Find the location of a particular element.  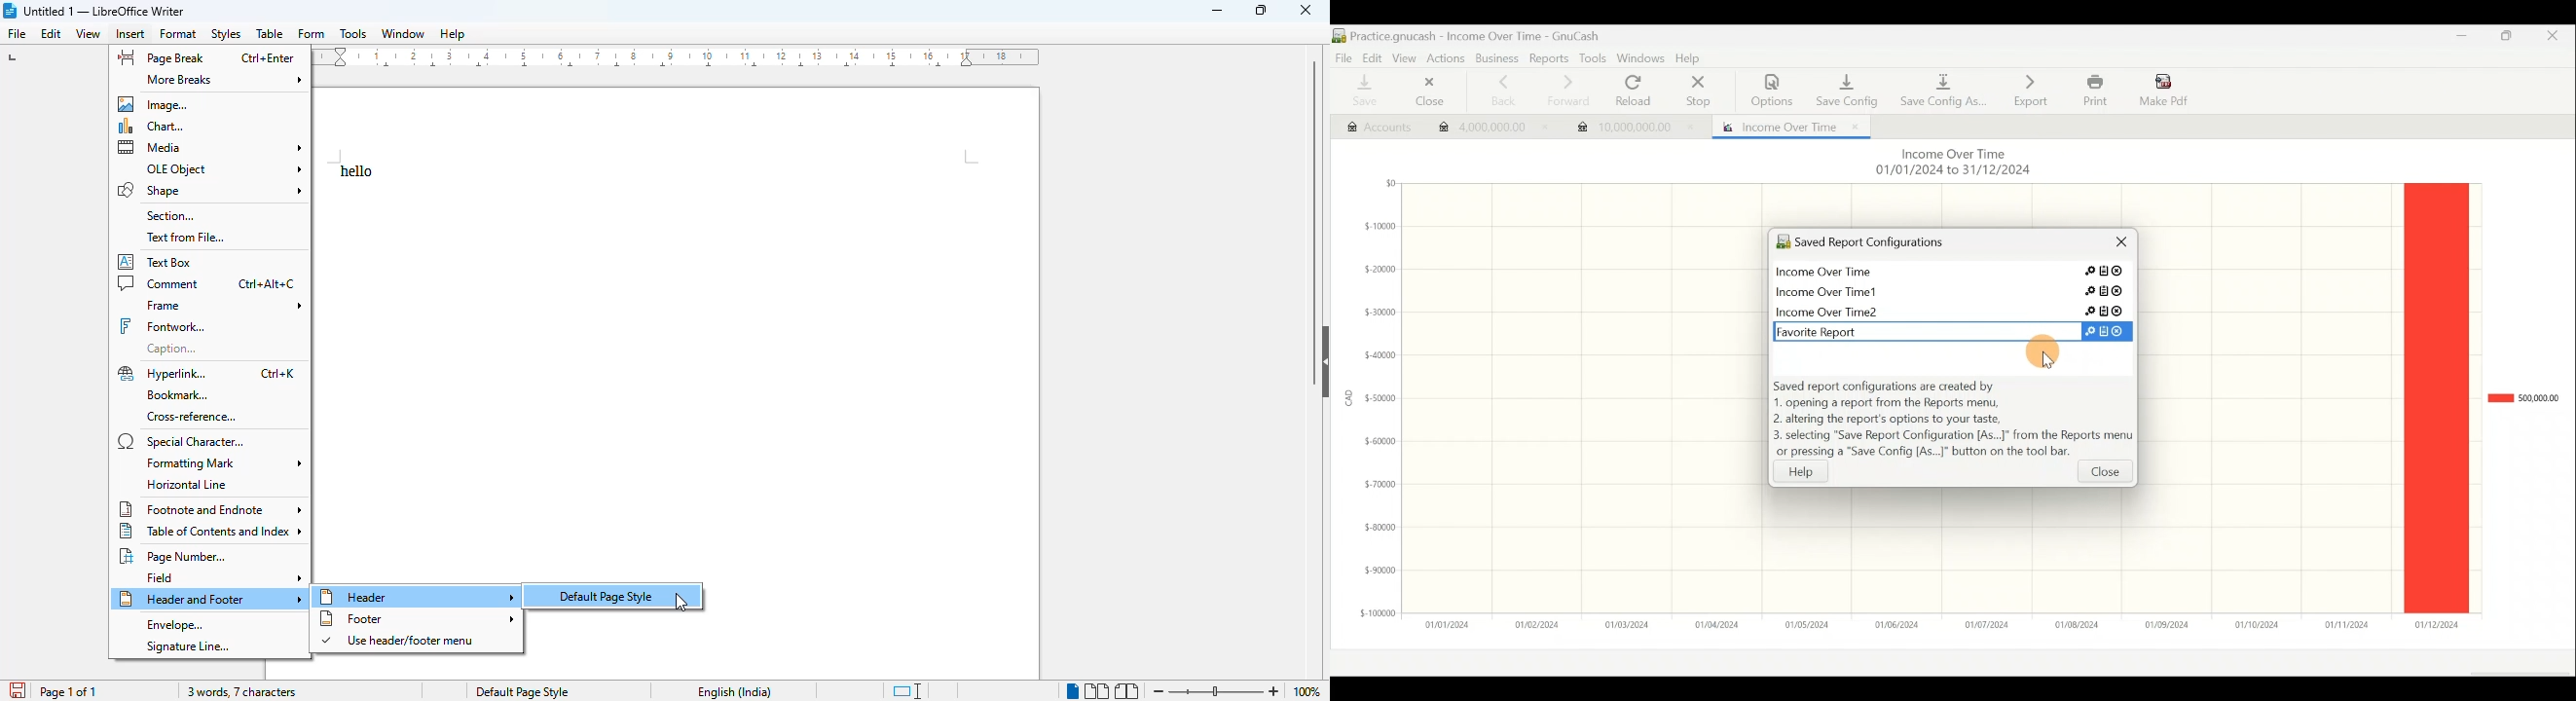

text from file is located at coordinates (187, 238).